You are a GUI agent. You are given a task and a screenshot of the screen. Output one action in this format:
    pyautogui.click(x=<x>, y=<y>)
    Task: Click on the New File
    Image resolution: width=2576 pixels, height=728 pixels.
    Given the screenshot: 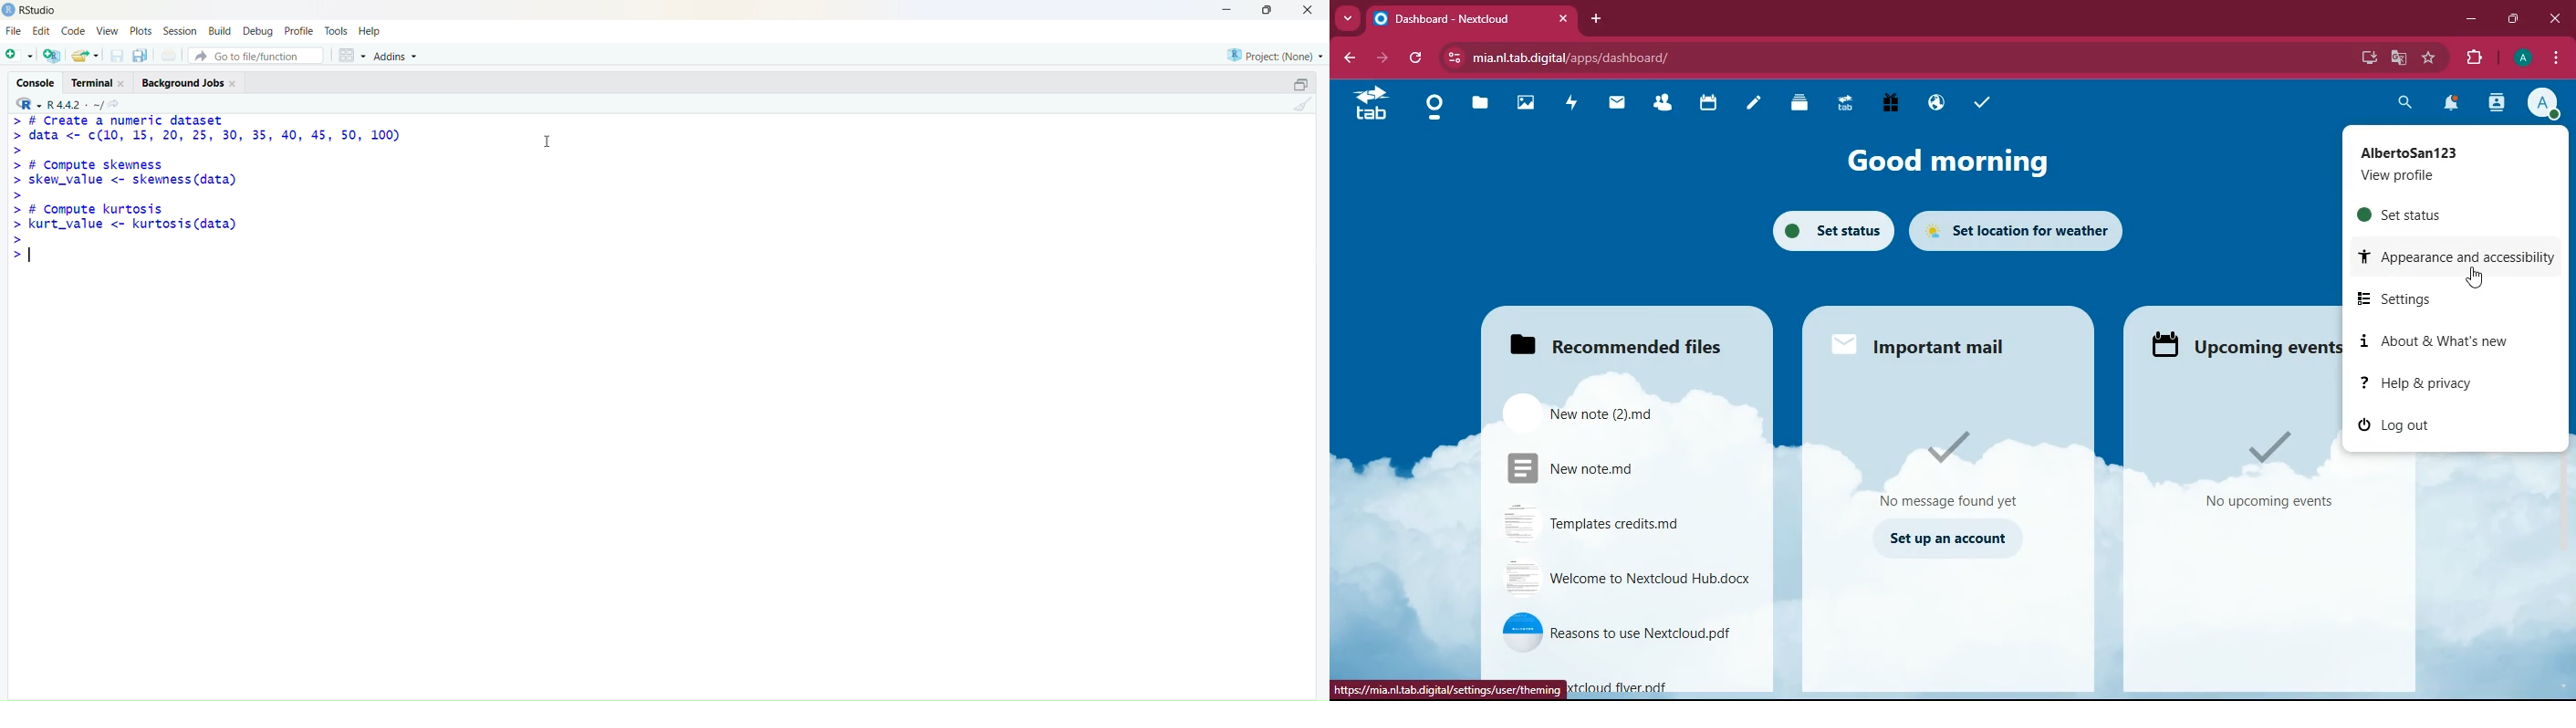 What is the action you would take?
    pyautogui.click(x=17, y=55)
    